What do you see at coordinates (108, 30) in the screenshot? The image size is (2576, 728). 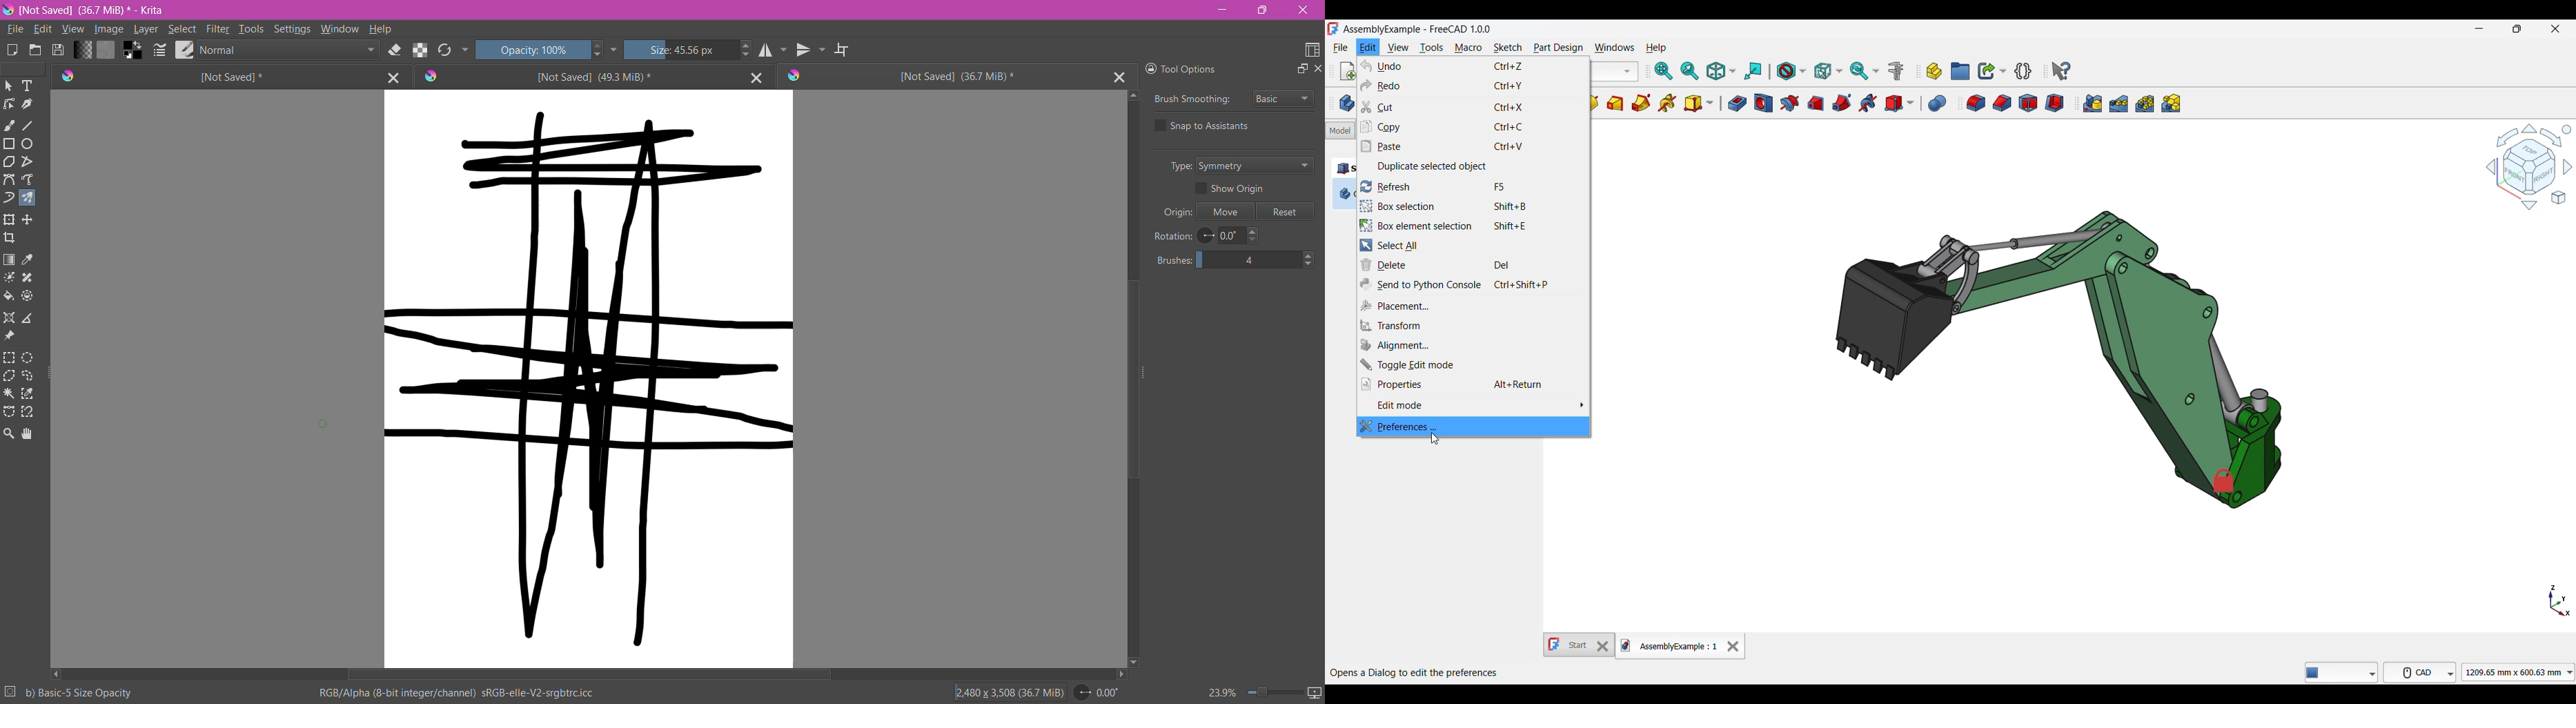 I see `Image` at bounding box center [108, 30].